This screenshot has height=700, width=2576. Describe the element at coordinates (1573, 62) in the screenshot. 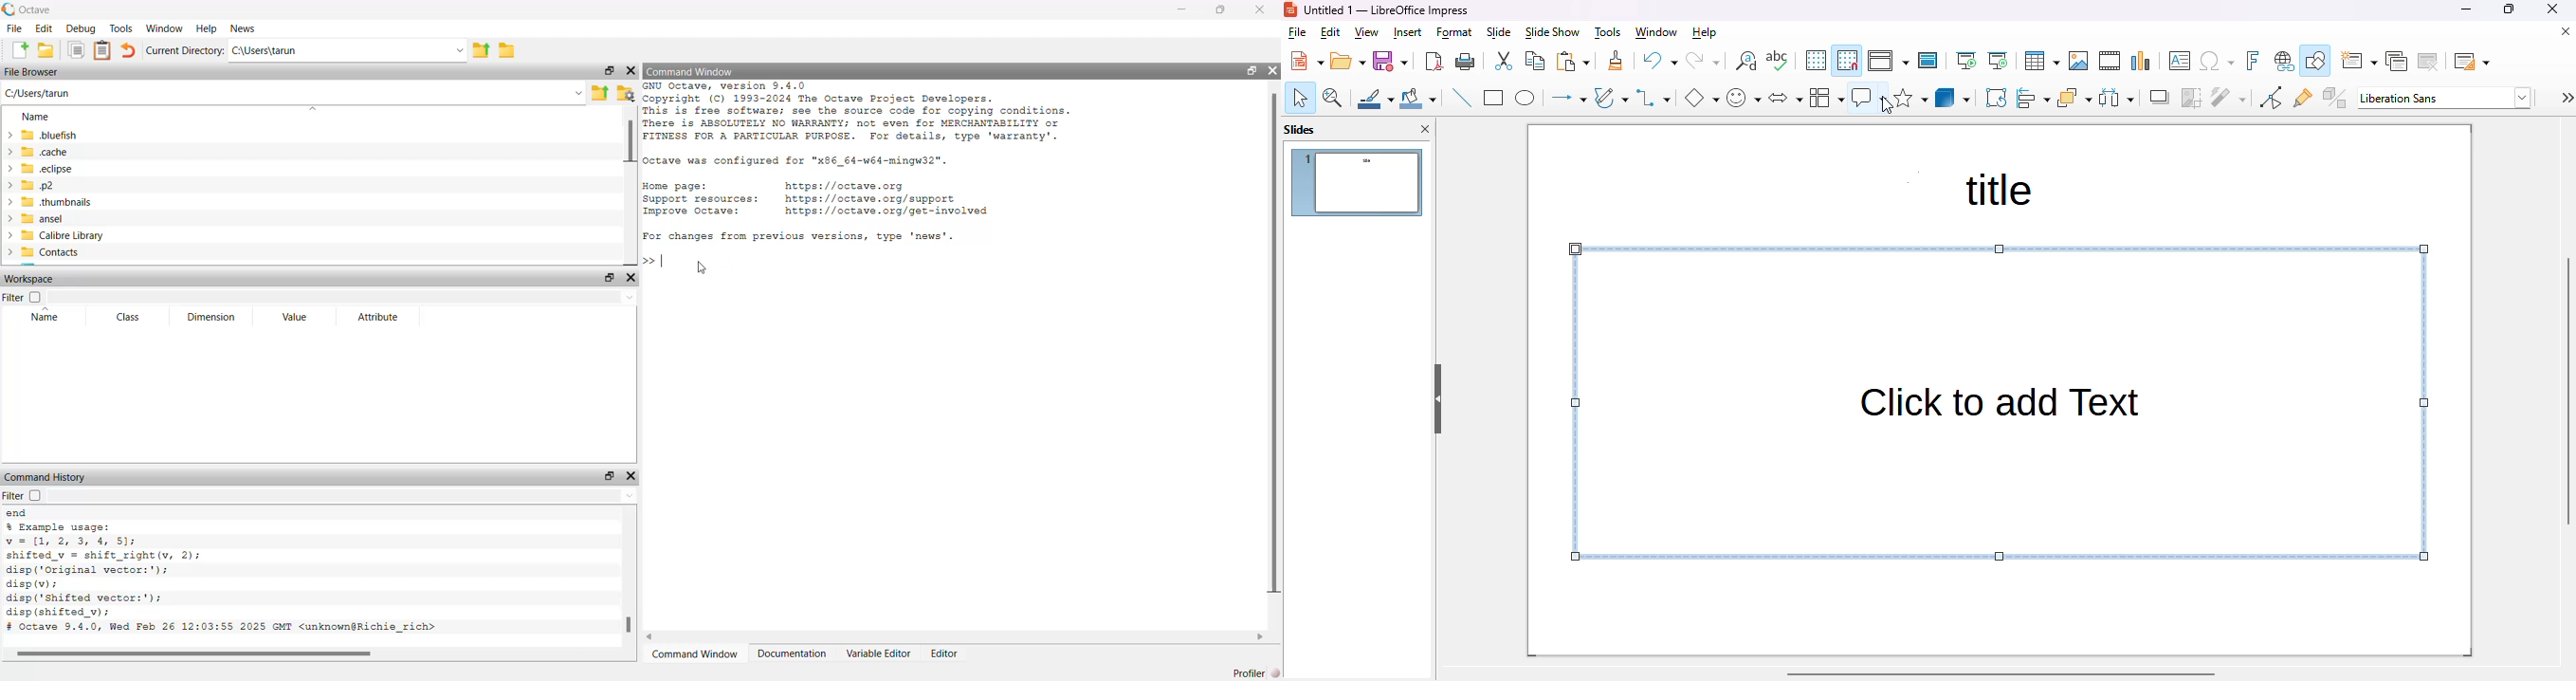

I see `paste` at that location.